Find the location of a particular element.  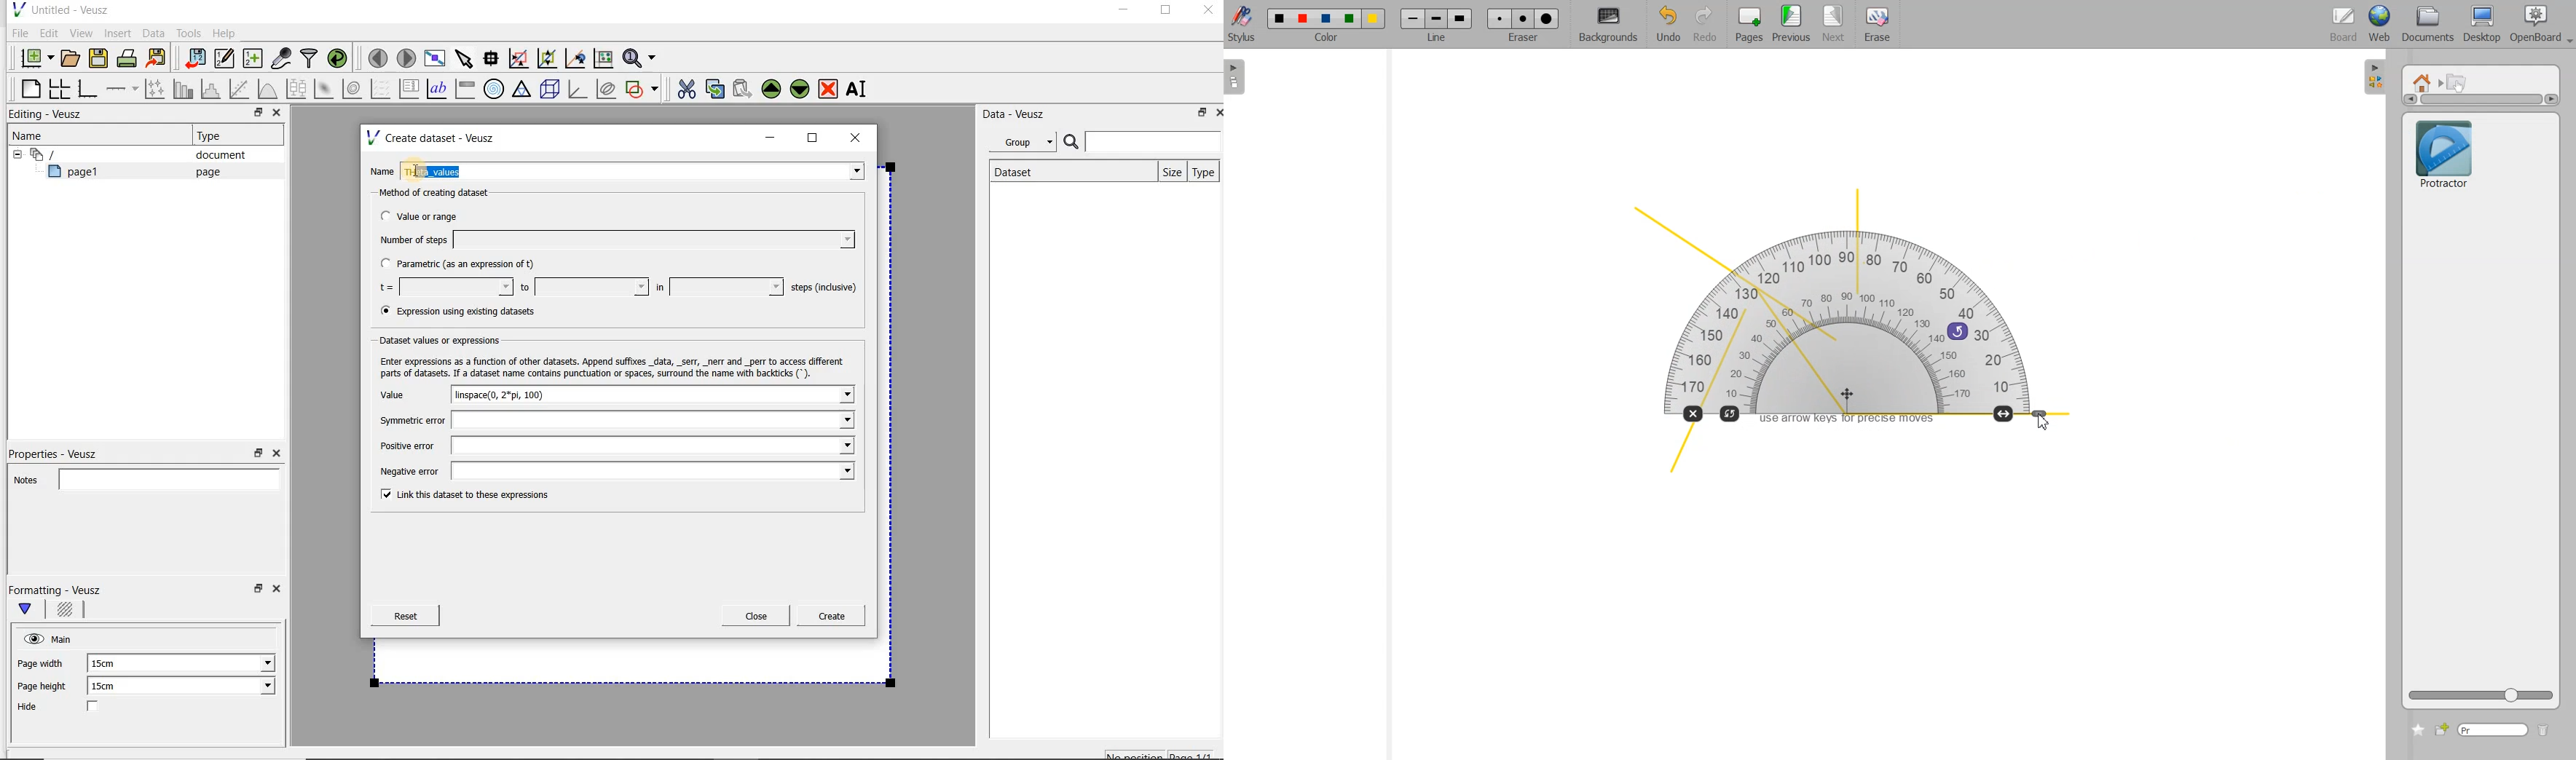

Sidebar is located at coordinates (1240, 77).